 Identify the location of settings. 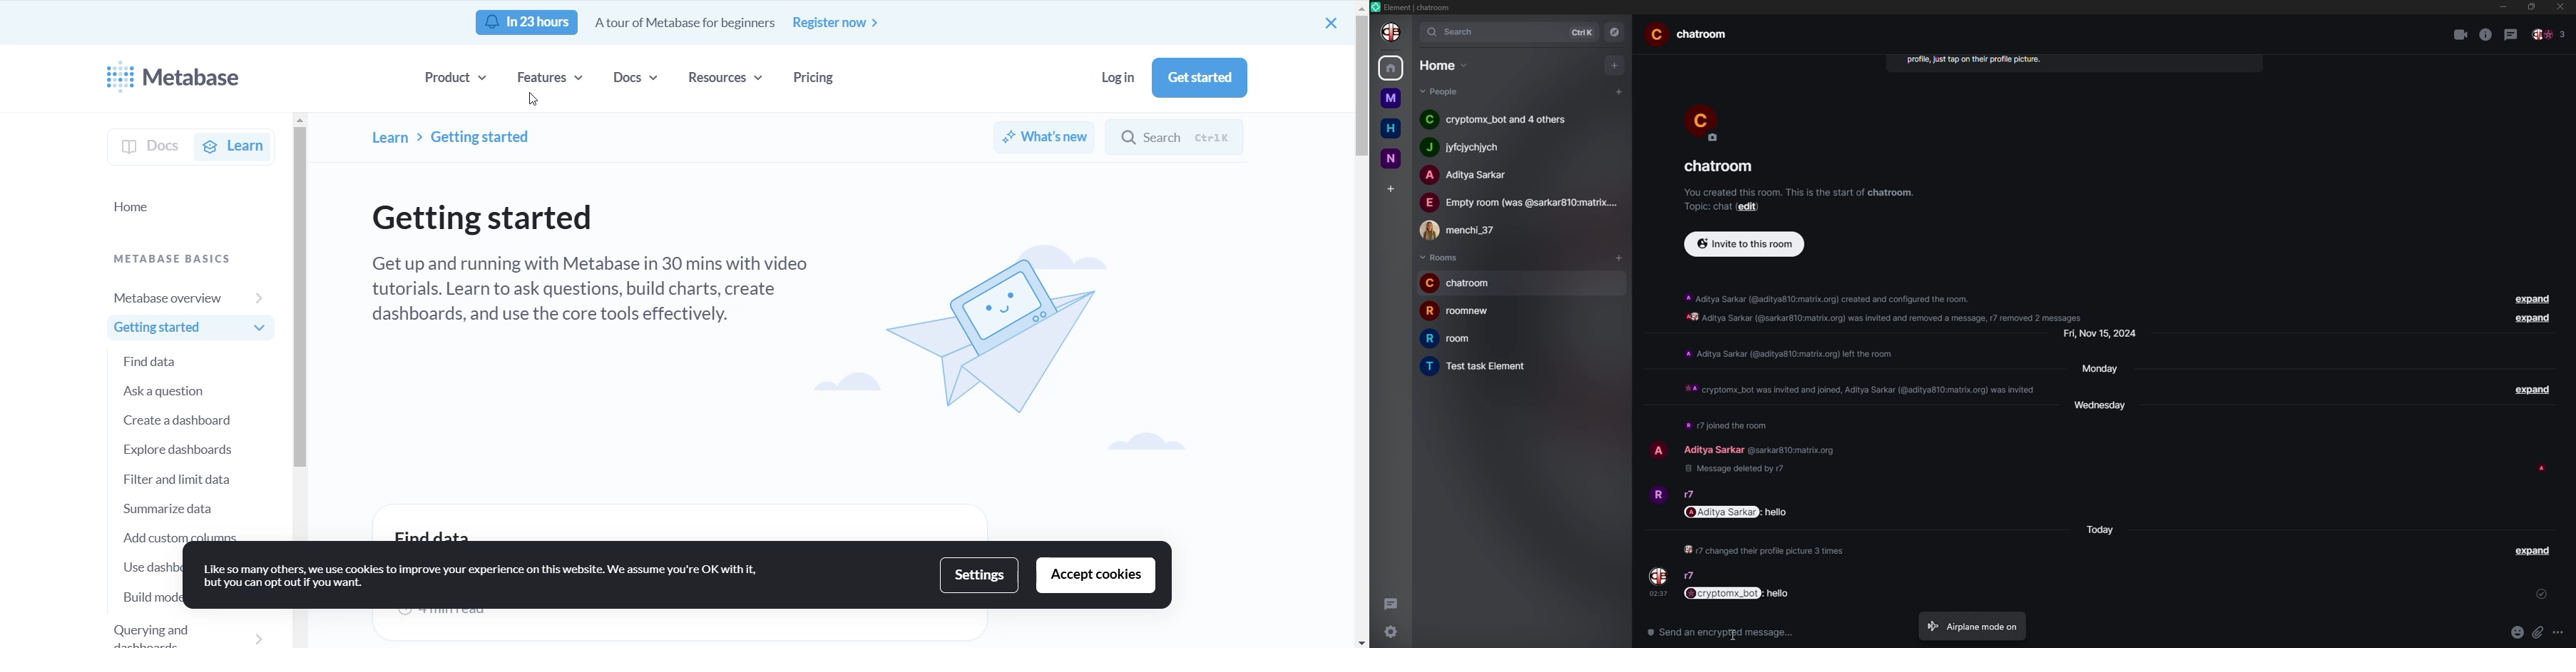
(981, 575).